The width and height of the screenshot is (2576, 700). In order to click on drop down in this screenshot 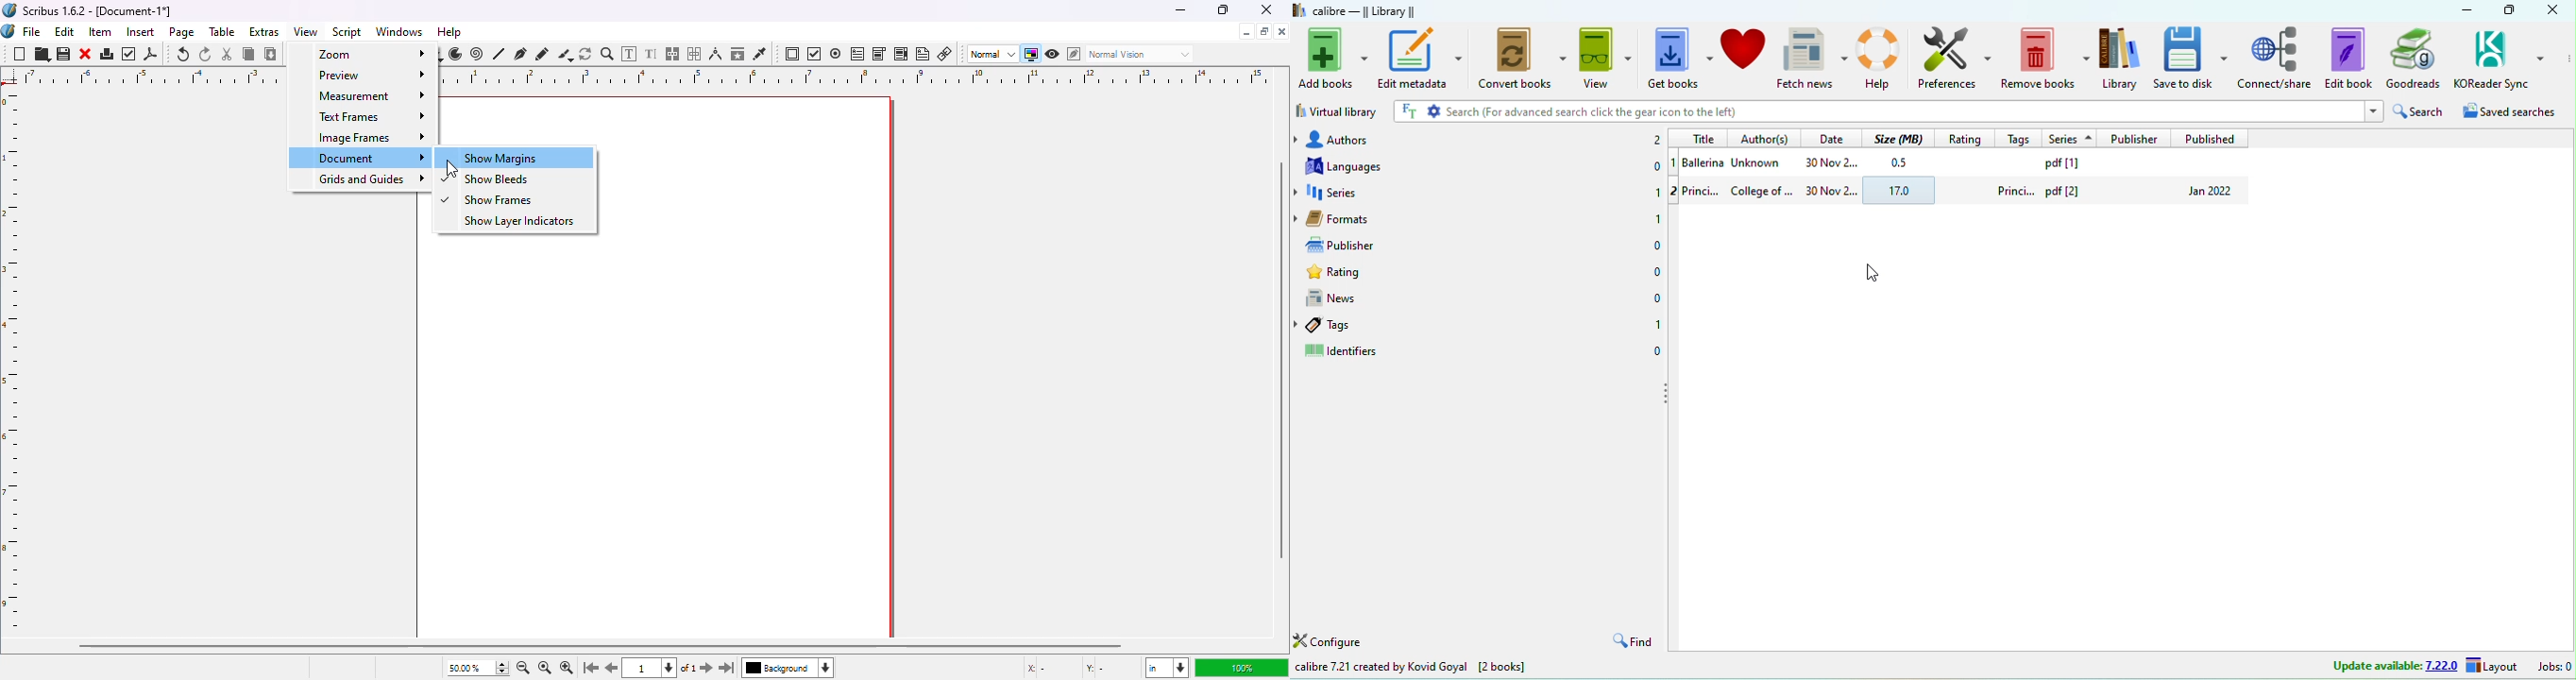, I will do `click(1298, 324)`.